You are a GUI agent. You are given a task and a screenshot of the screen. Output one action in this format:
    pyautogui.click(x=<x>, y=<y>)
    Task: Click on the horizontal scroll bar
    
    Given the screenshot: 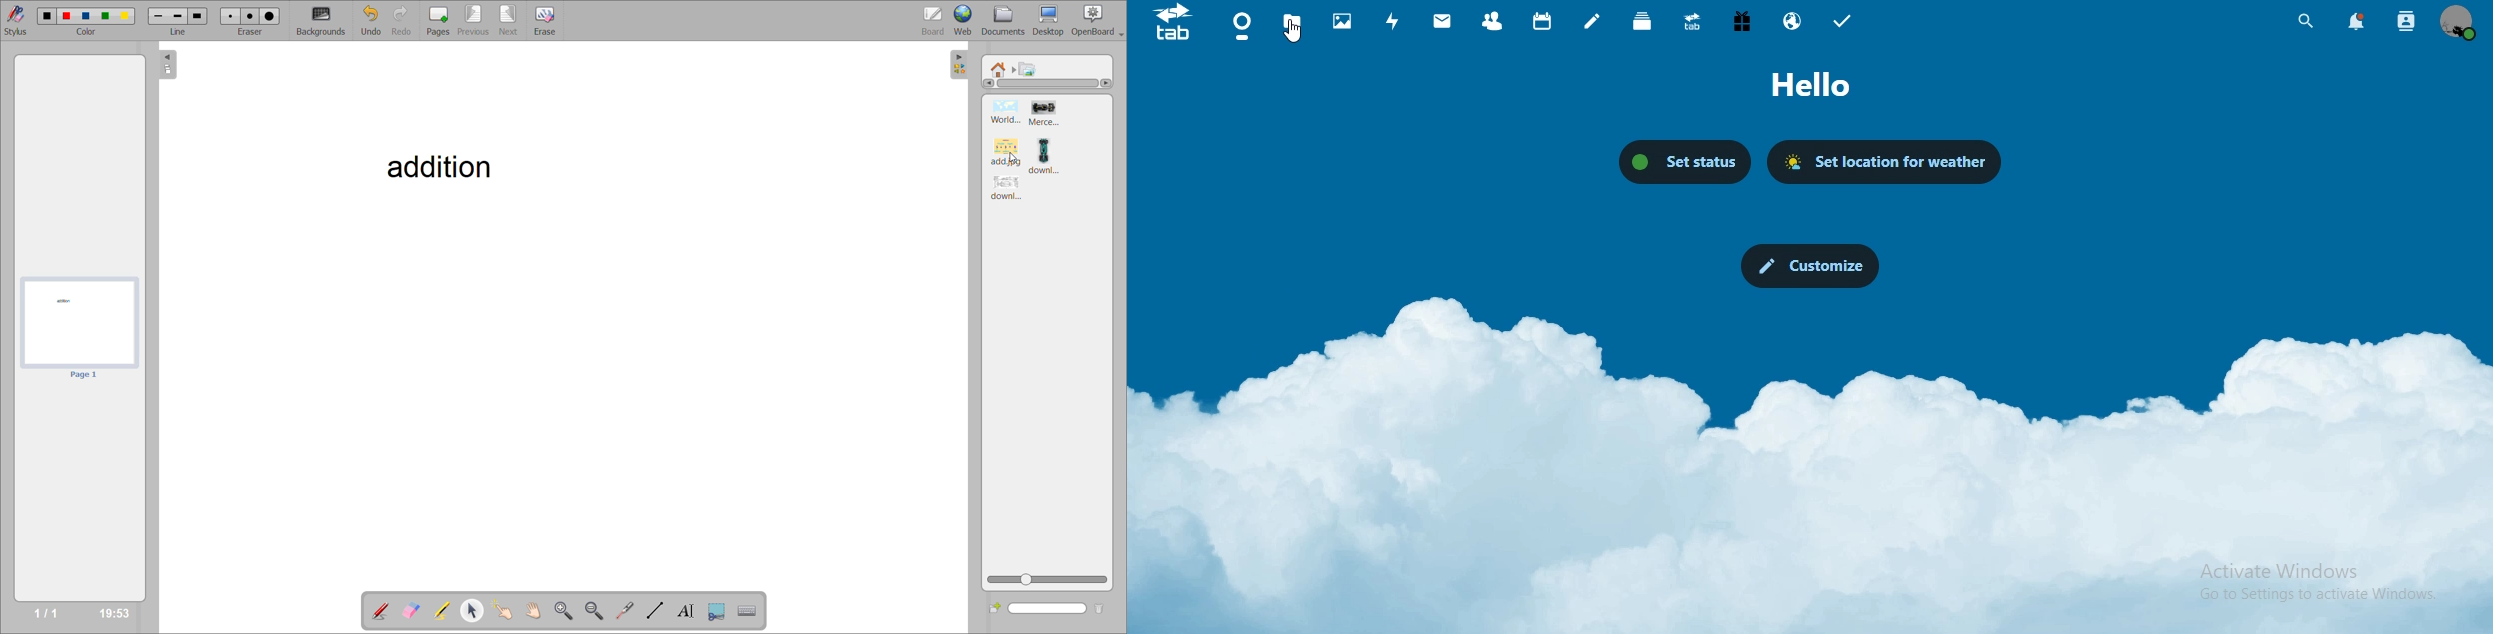 What is the action you would take?
    pyautogui.click(x=1048, y=84)
    